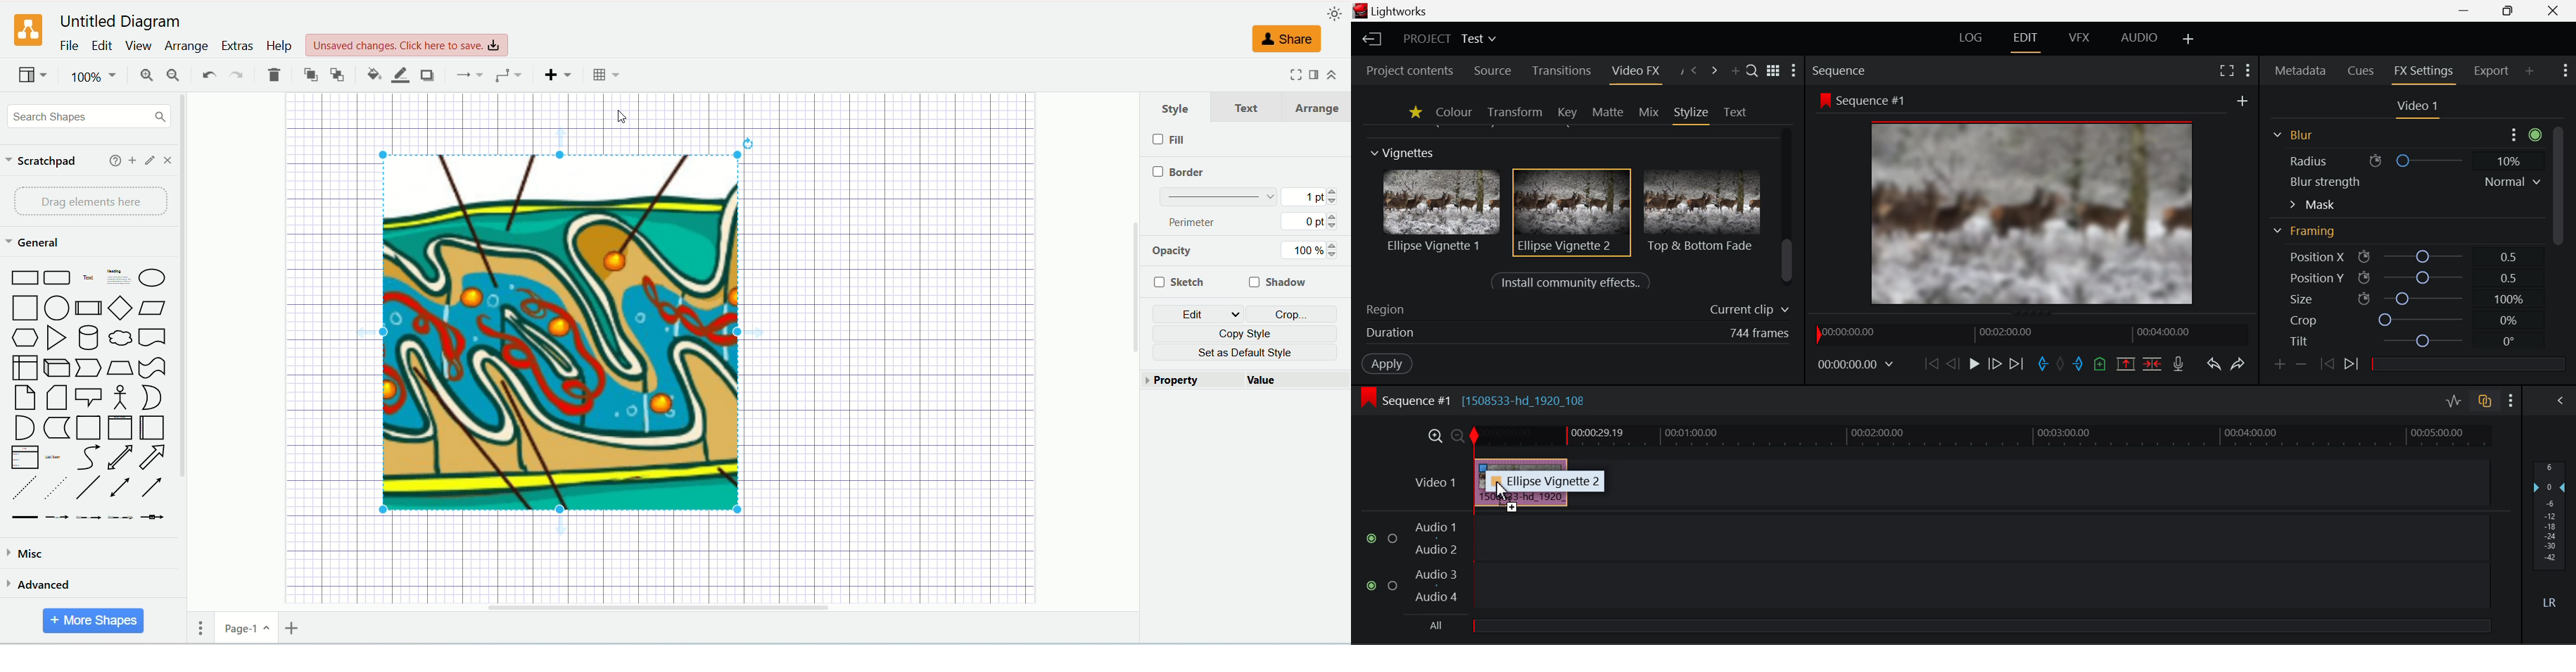 This screenshot has height=672, width=2576. I want to click on Transform, so click(1514, 112).